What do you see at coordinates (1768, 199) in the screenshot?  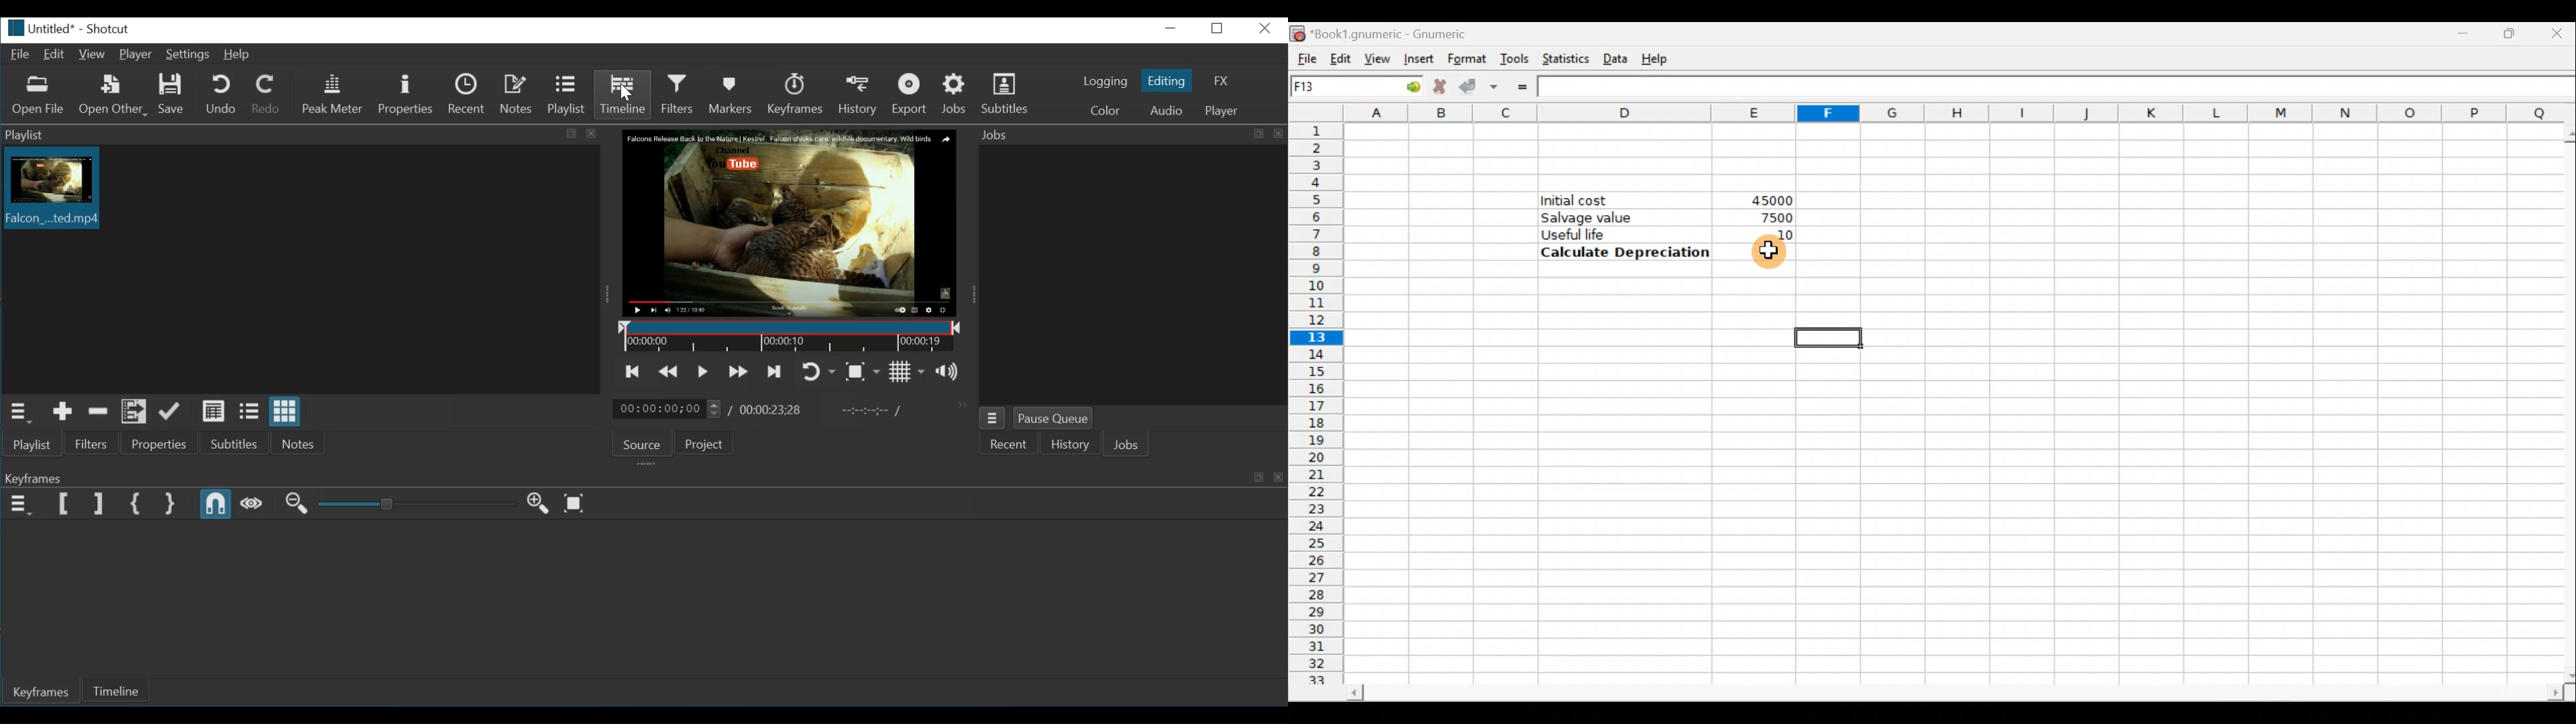 I see `45000` at bounding box center [1768, 199].